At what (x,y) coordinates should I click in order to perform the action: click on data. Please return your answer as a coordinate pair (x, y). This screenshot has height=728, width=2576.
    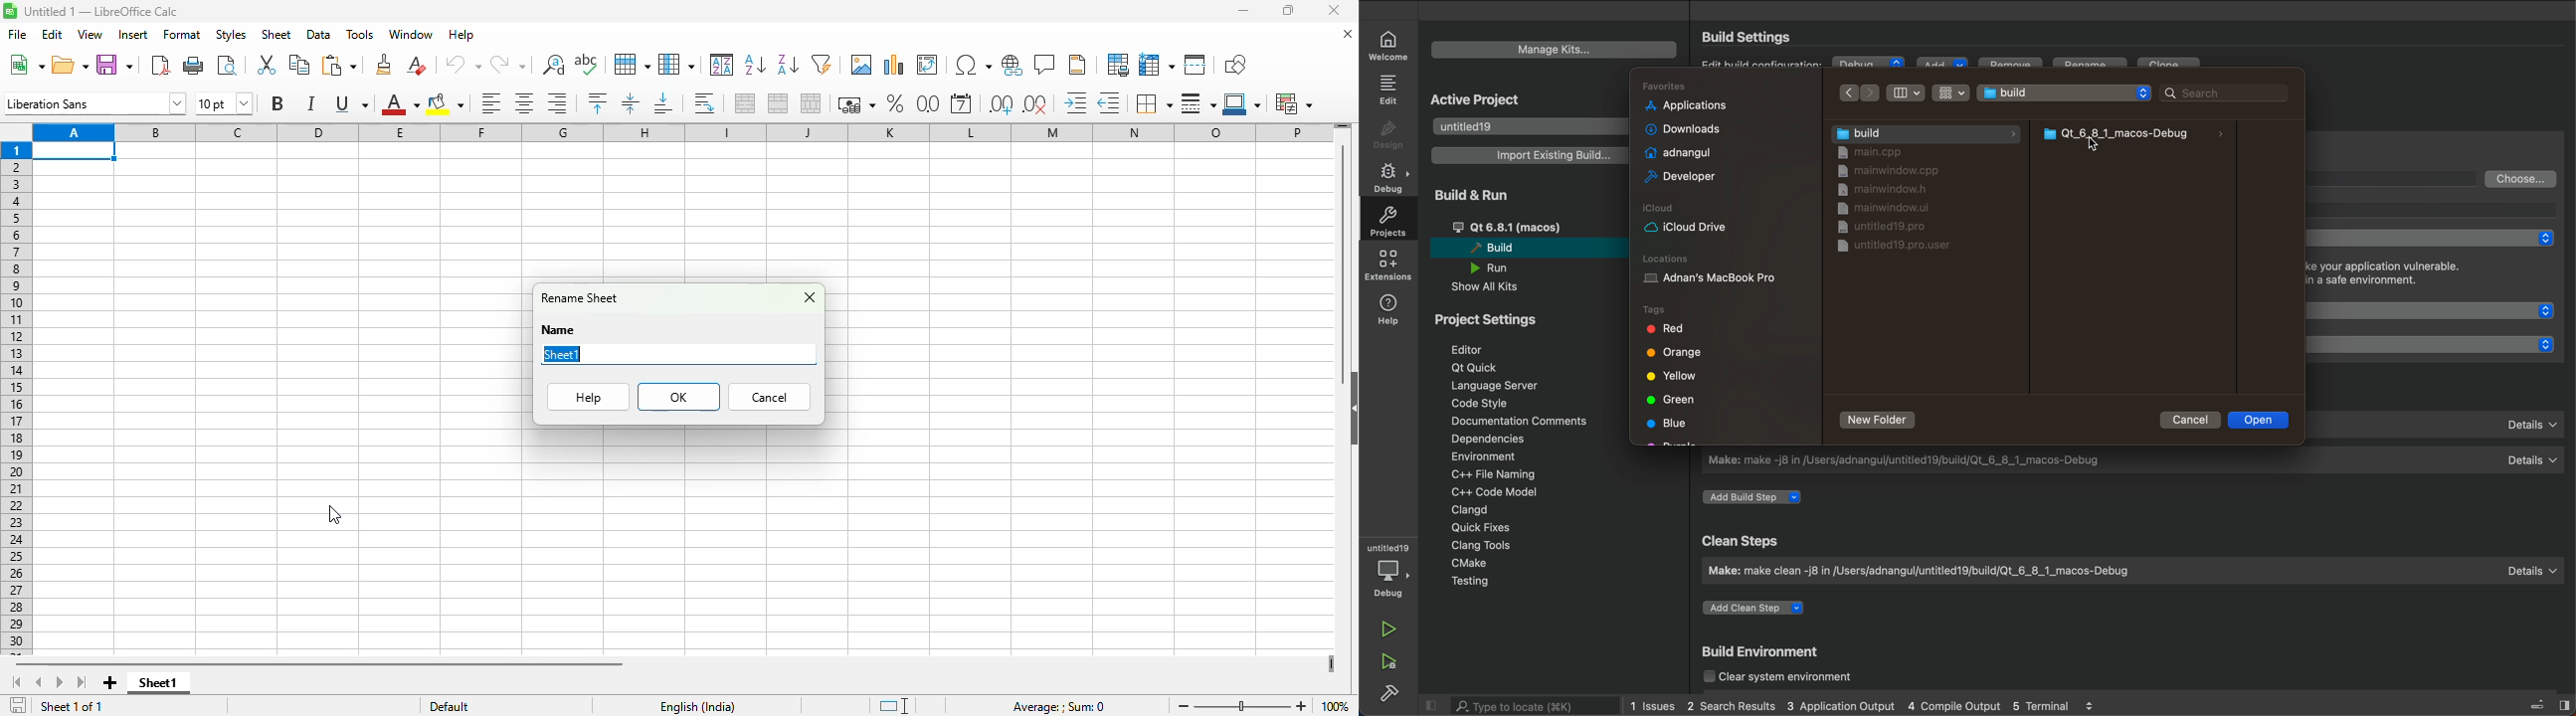
    Looking at the image, I should click on (319, 35).